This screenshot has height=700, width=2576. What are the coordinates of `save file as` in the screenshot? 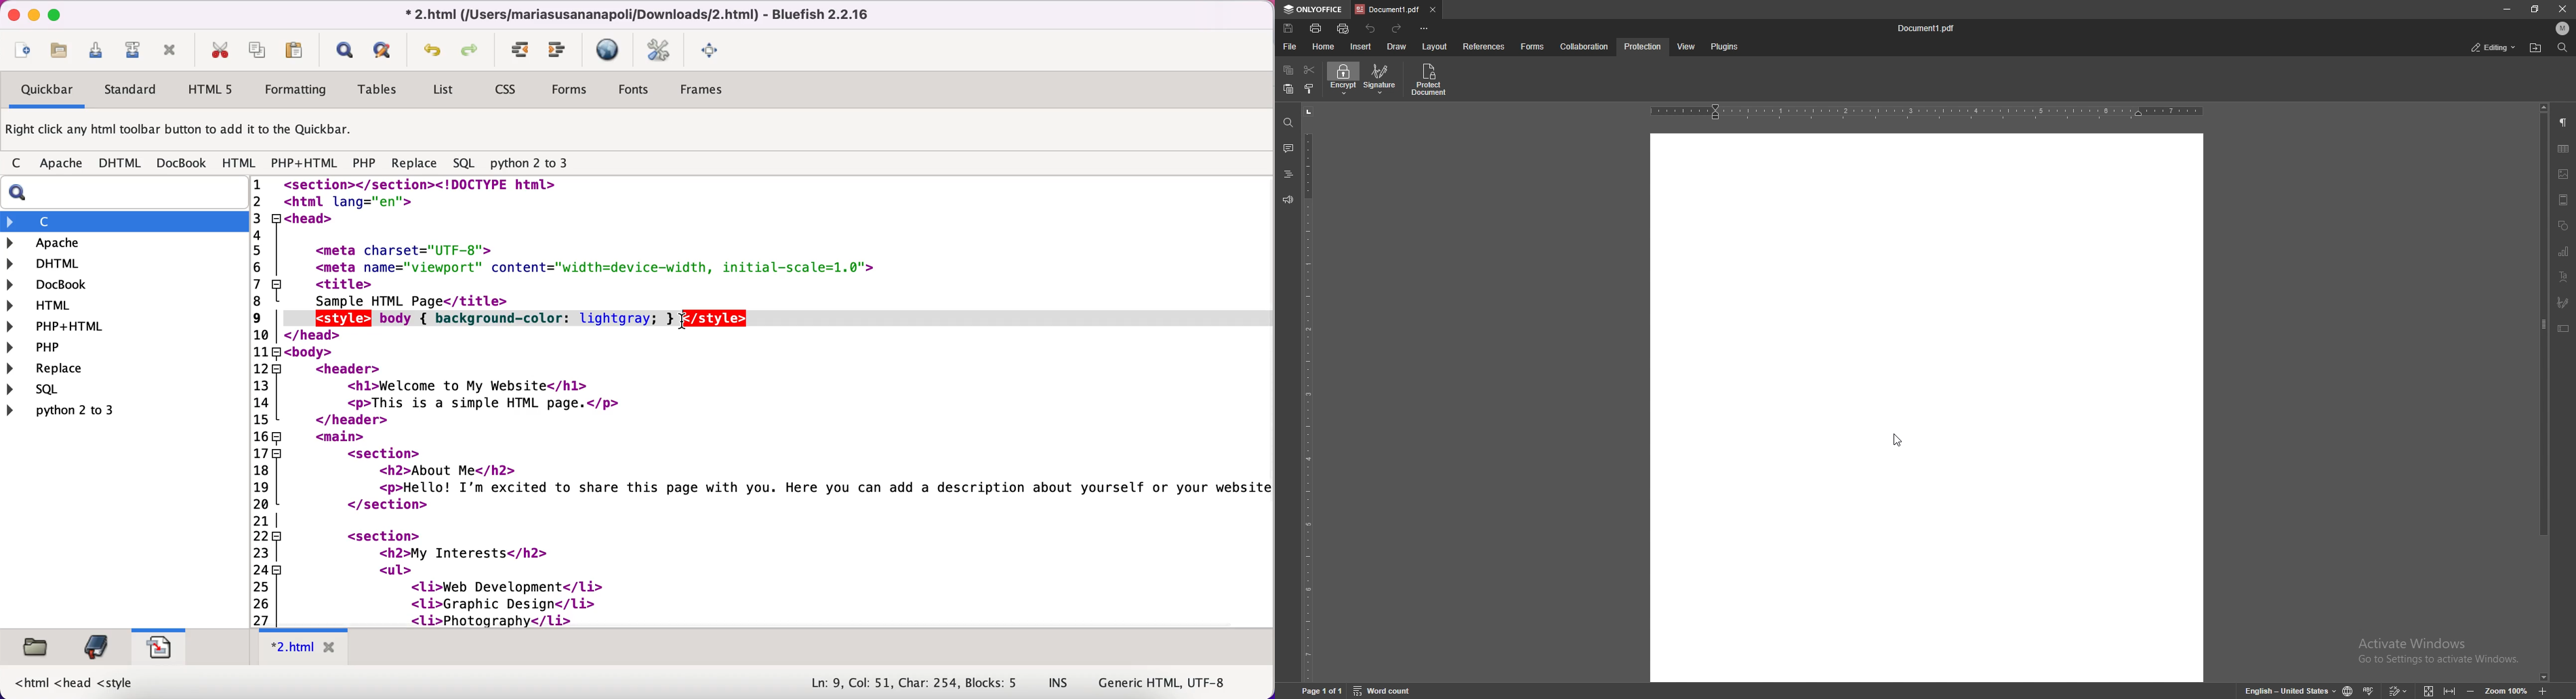 It's located at (132, 50).